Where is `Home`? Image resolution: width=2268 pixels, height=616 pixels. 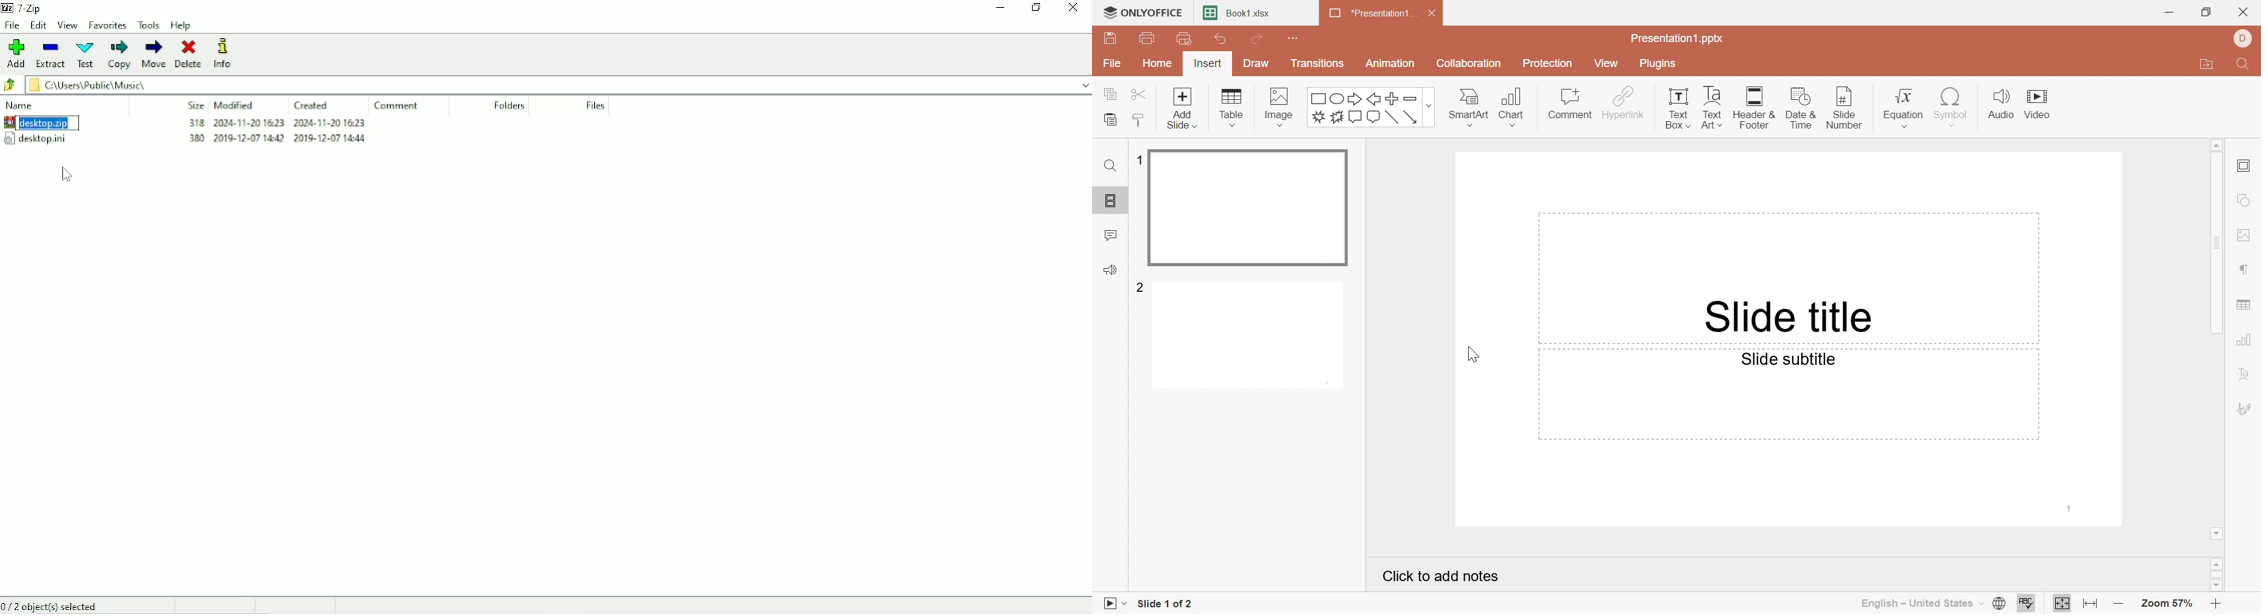
Home is located at coordinates (1160, 63).